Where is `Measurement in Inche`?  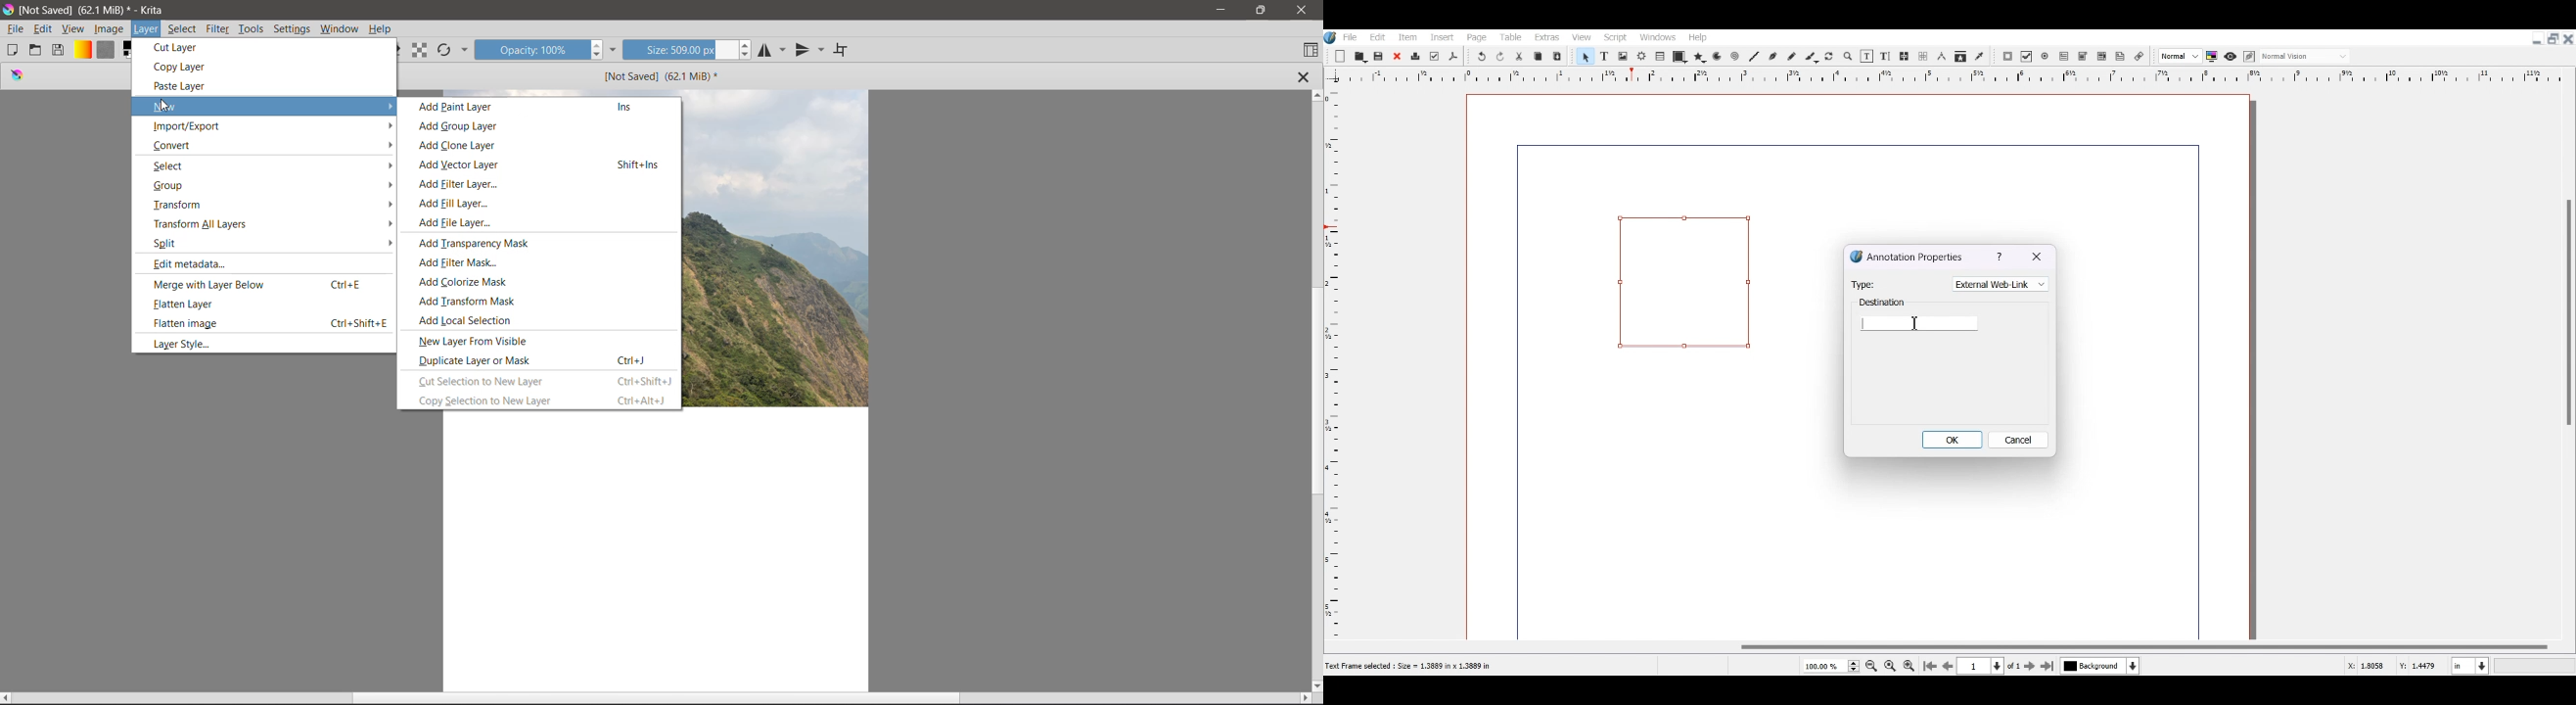
Measurement in Inche is located at coordinates (2470, 666).